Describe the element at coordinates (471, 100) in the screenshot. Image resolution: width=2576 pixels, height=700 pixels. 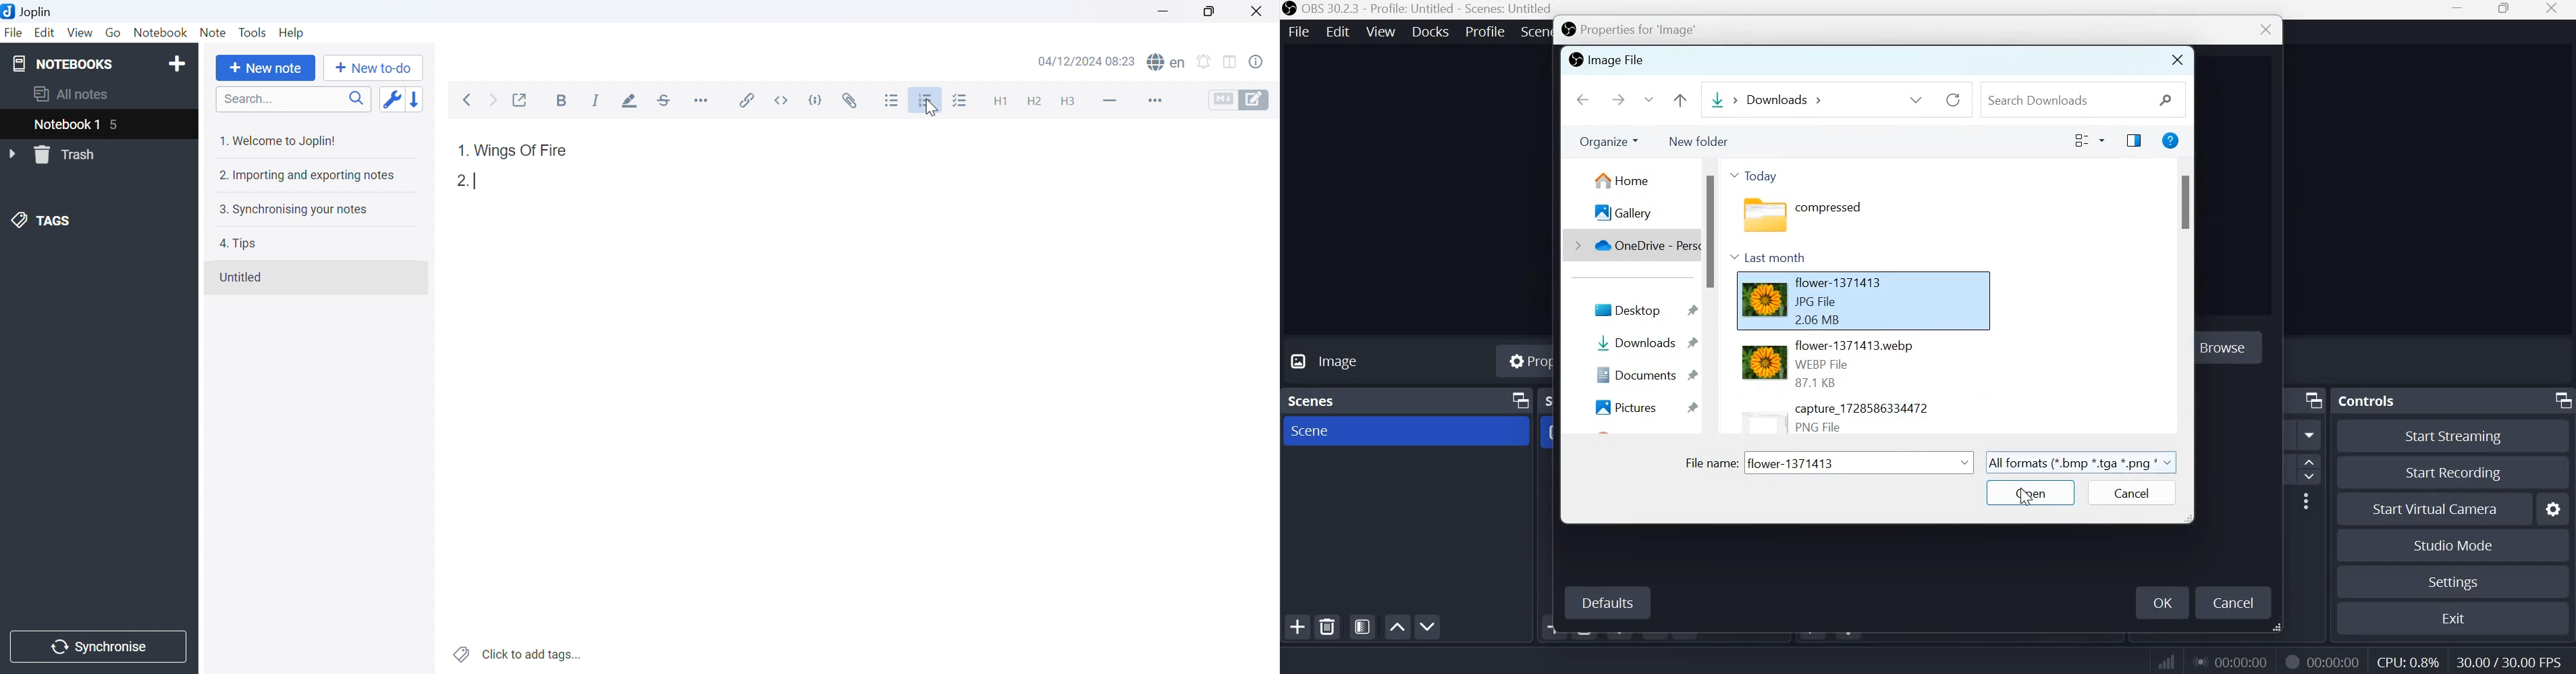
I see `Back` at that location.